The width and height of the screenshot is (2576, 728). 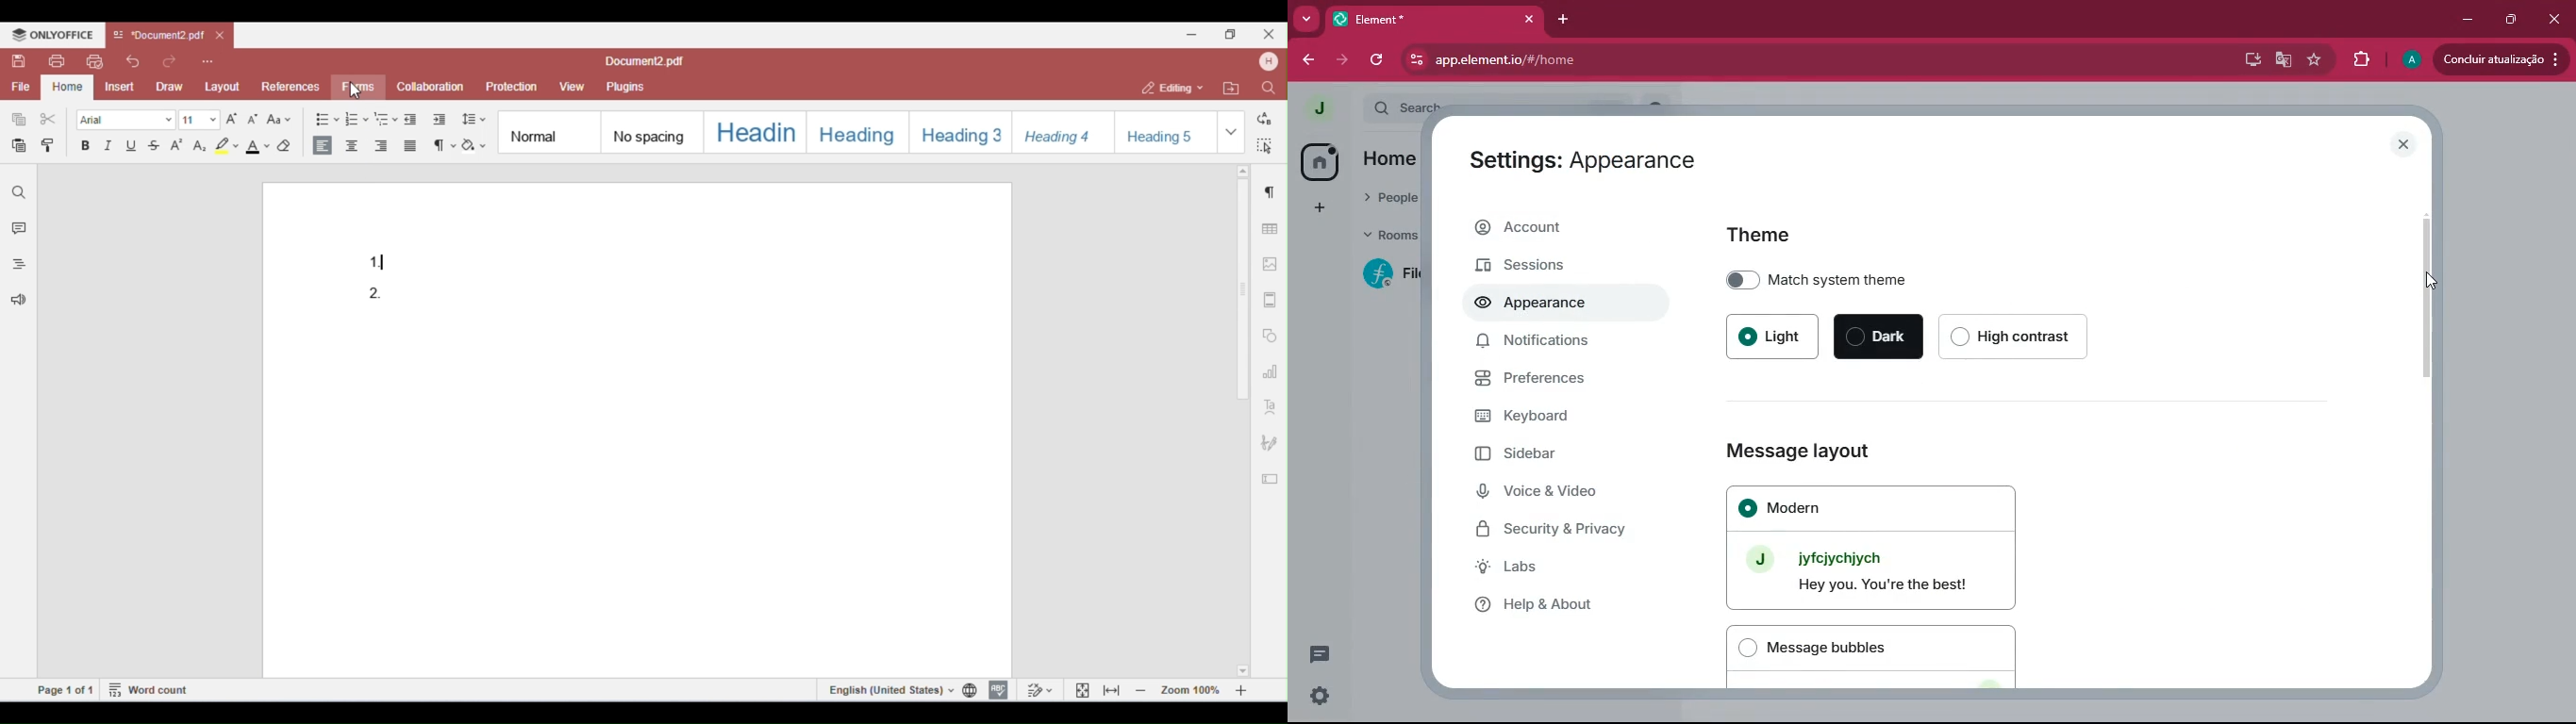 What do you see at coordinates (1549, 419) in the screenshot?
I see `keyboard` at bounding box center [1549, 419].